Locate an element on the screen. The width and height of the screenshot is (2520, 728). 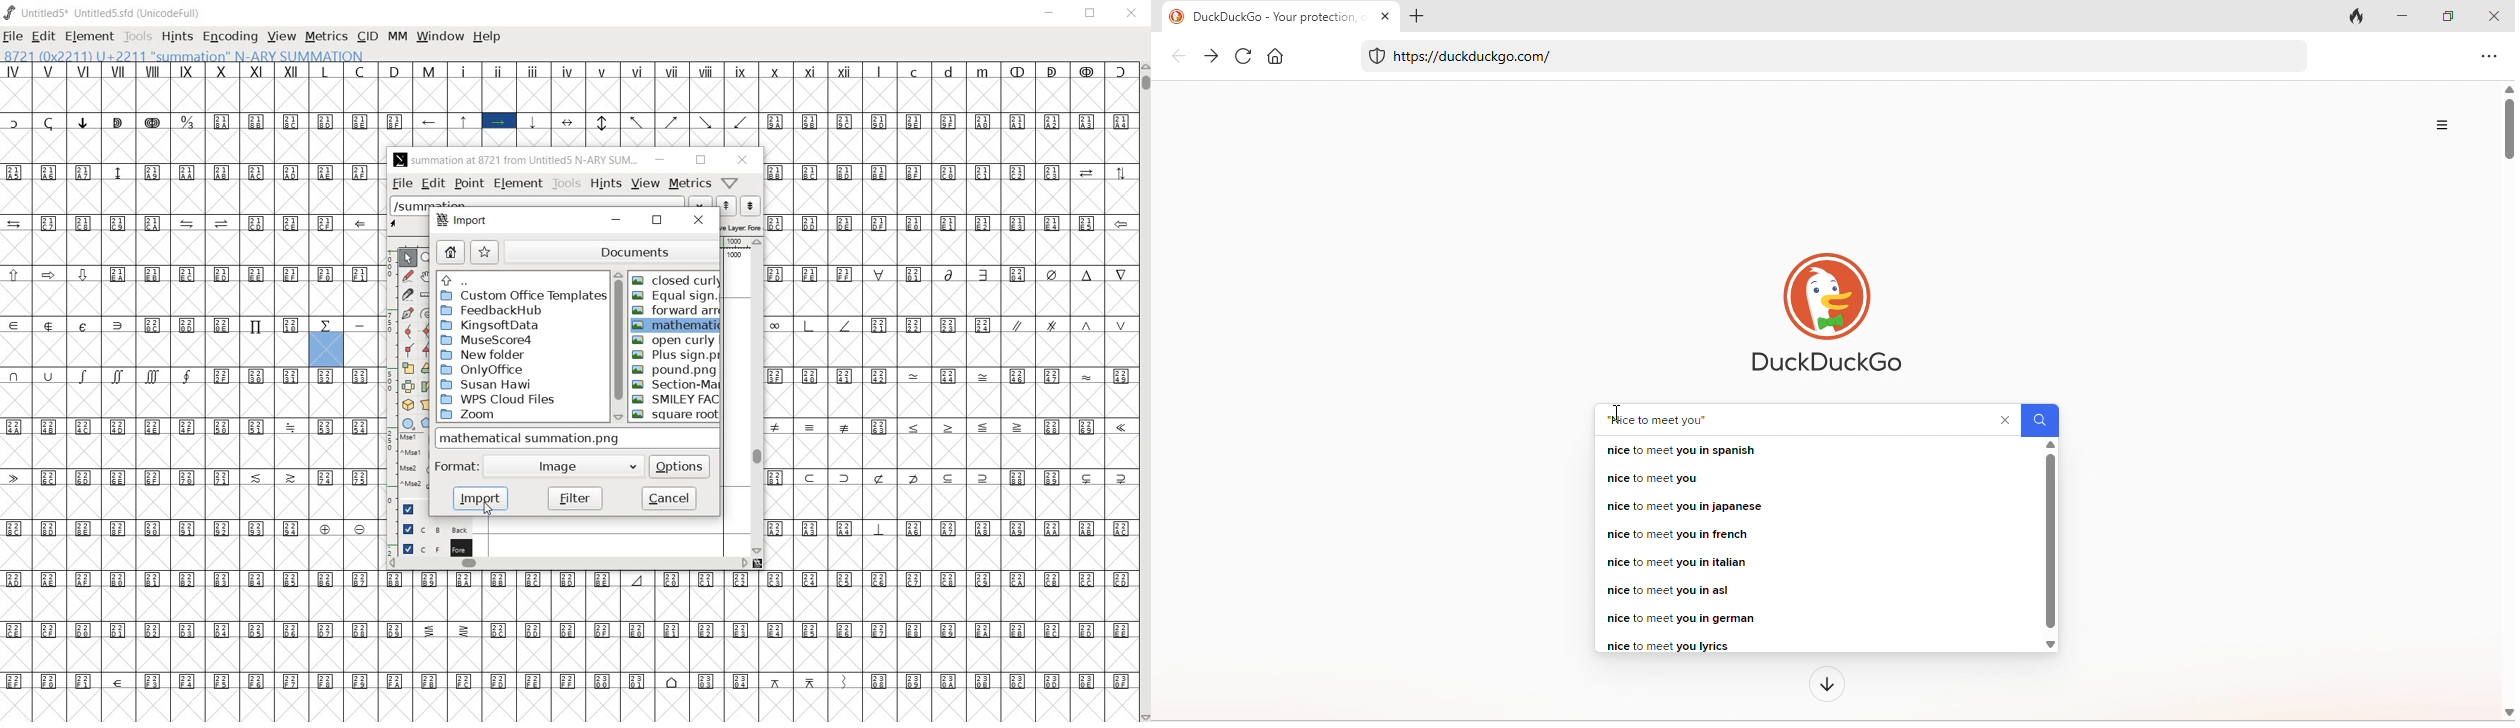
option is located at coordinates (2486, 58).